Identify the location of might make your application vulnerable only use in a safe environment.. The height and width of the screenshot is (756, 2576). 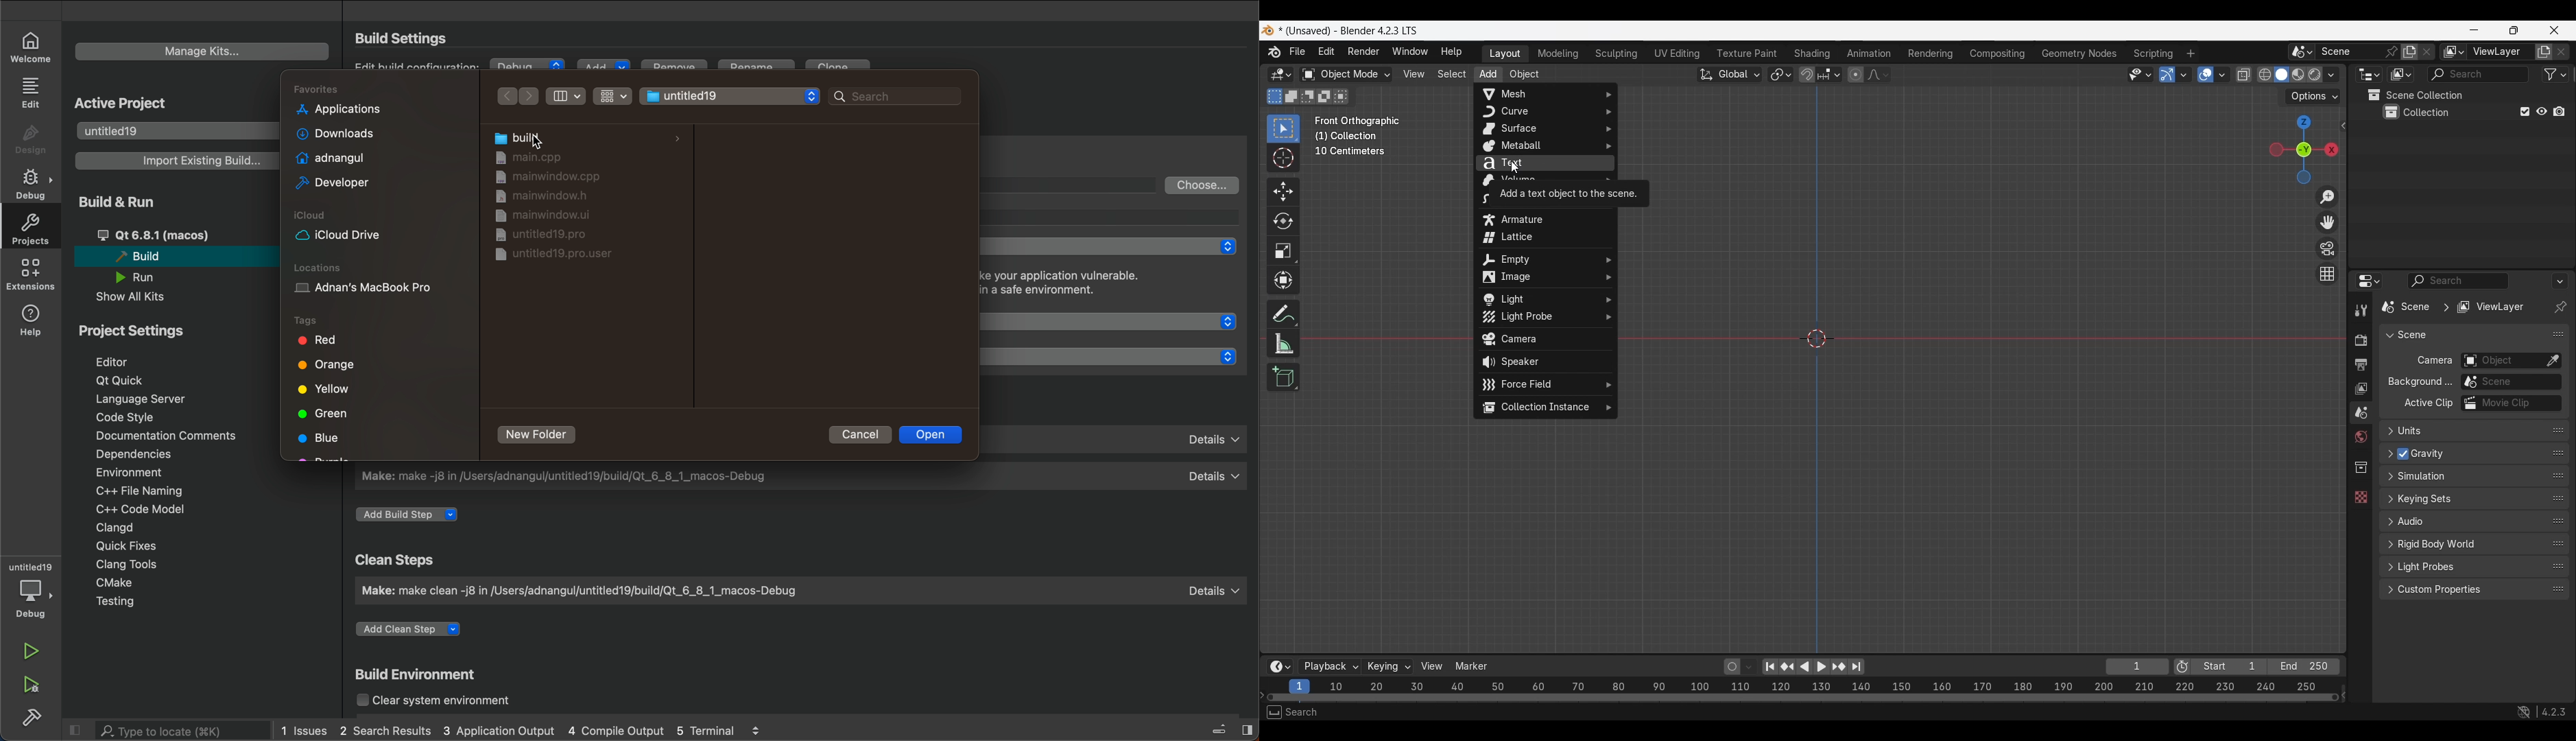
(1087, 285).